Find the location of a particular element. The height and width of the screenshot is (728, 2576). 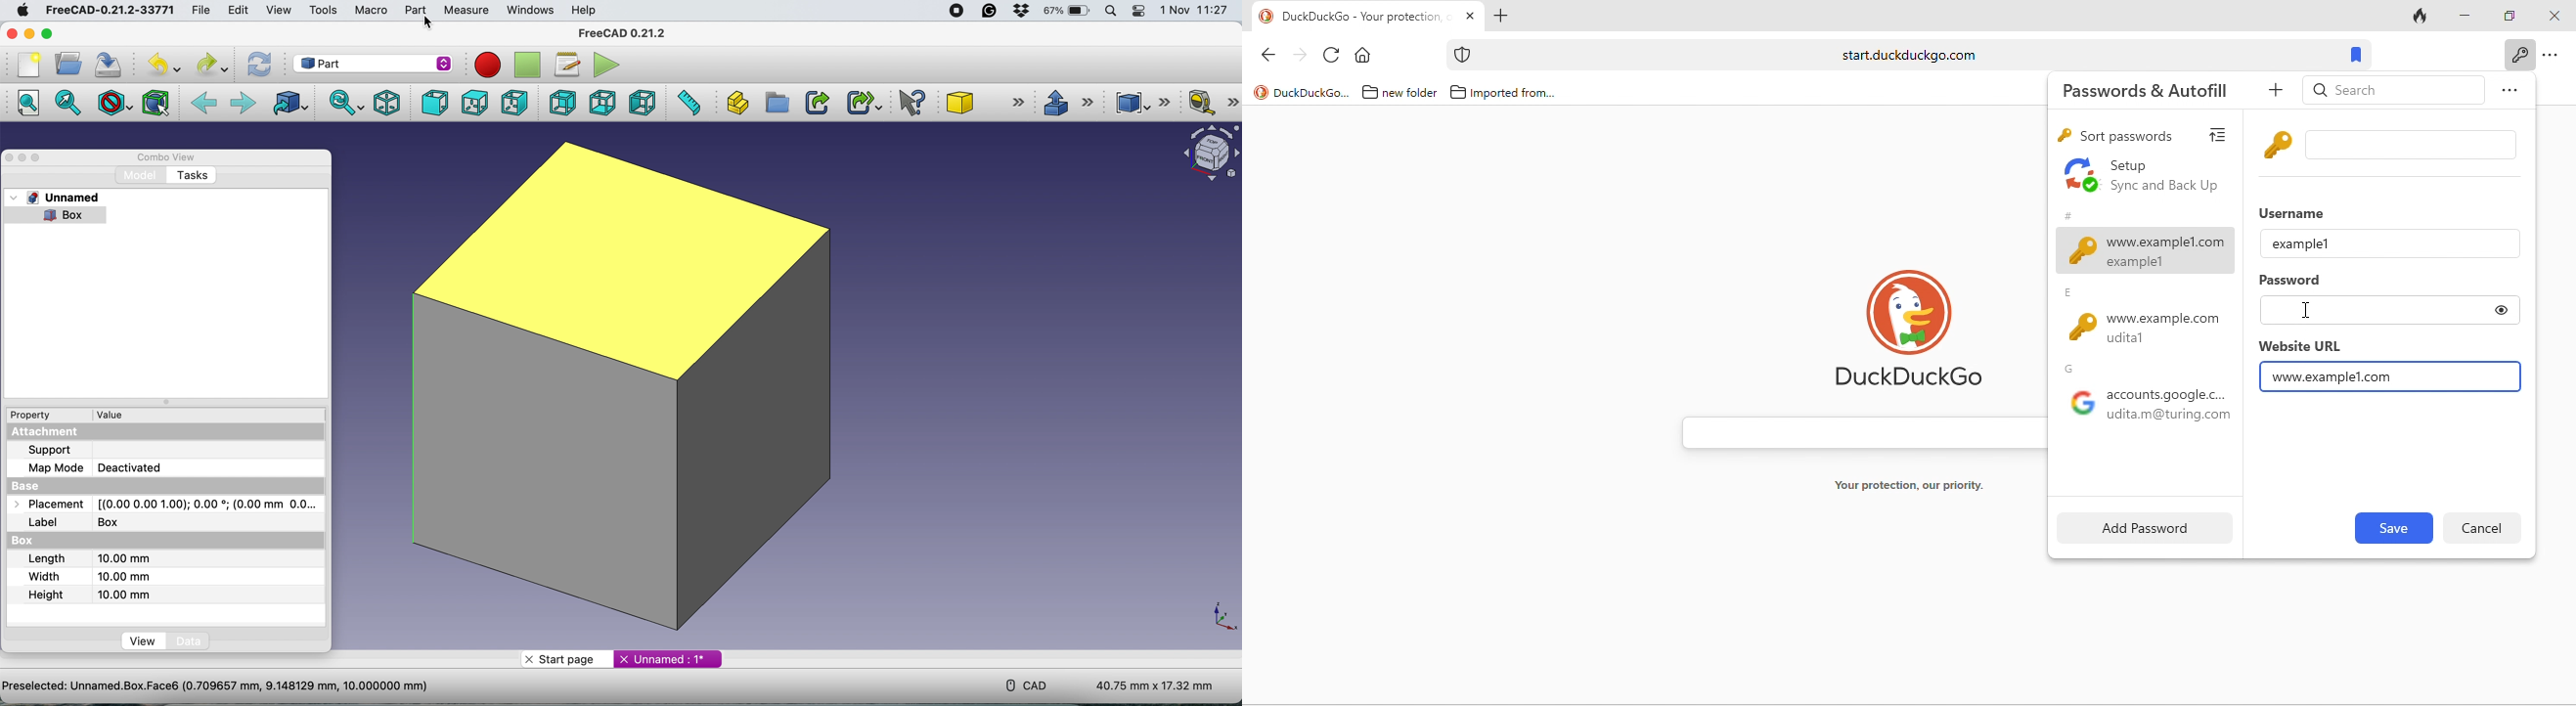

start.duckduckgo.com is located at coordinates (1907, 55).